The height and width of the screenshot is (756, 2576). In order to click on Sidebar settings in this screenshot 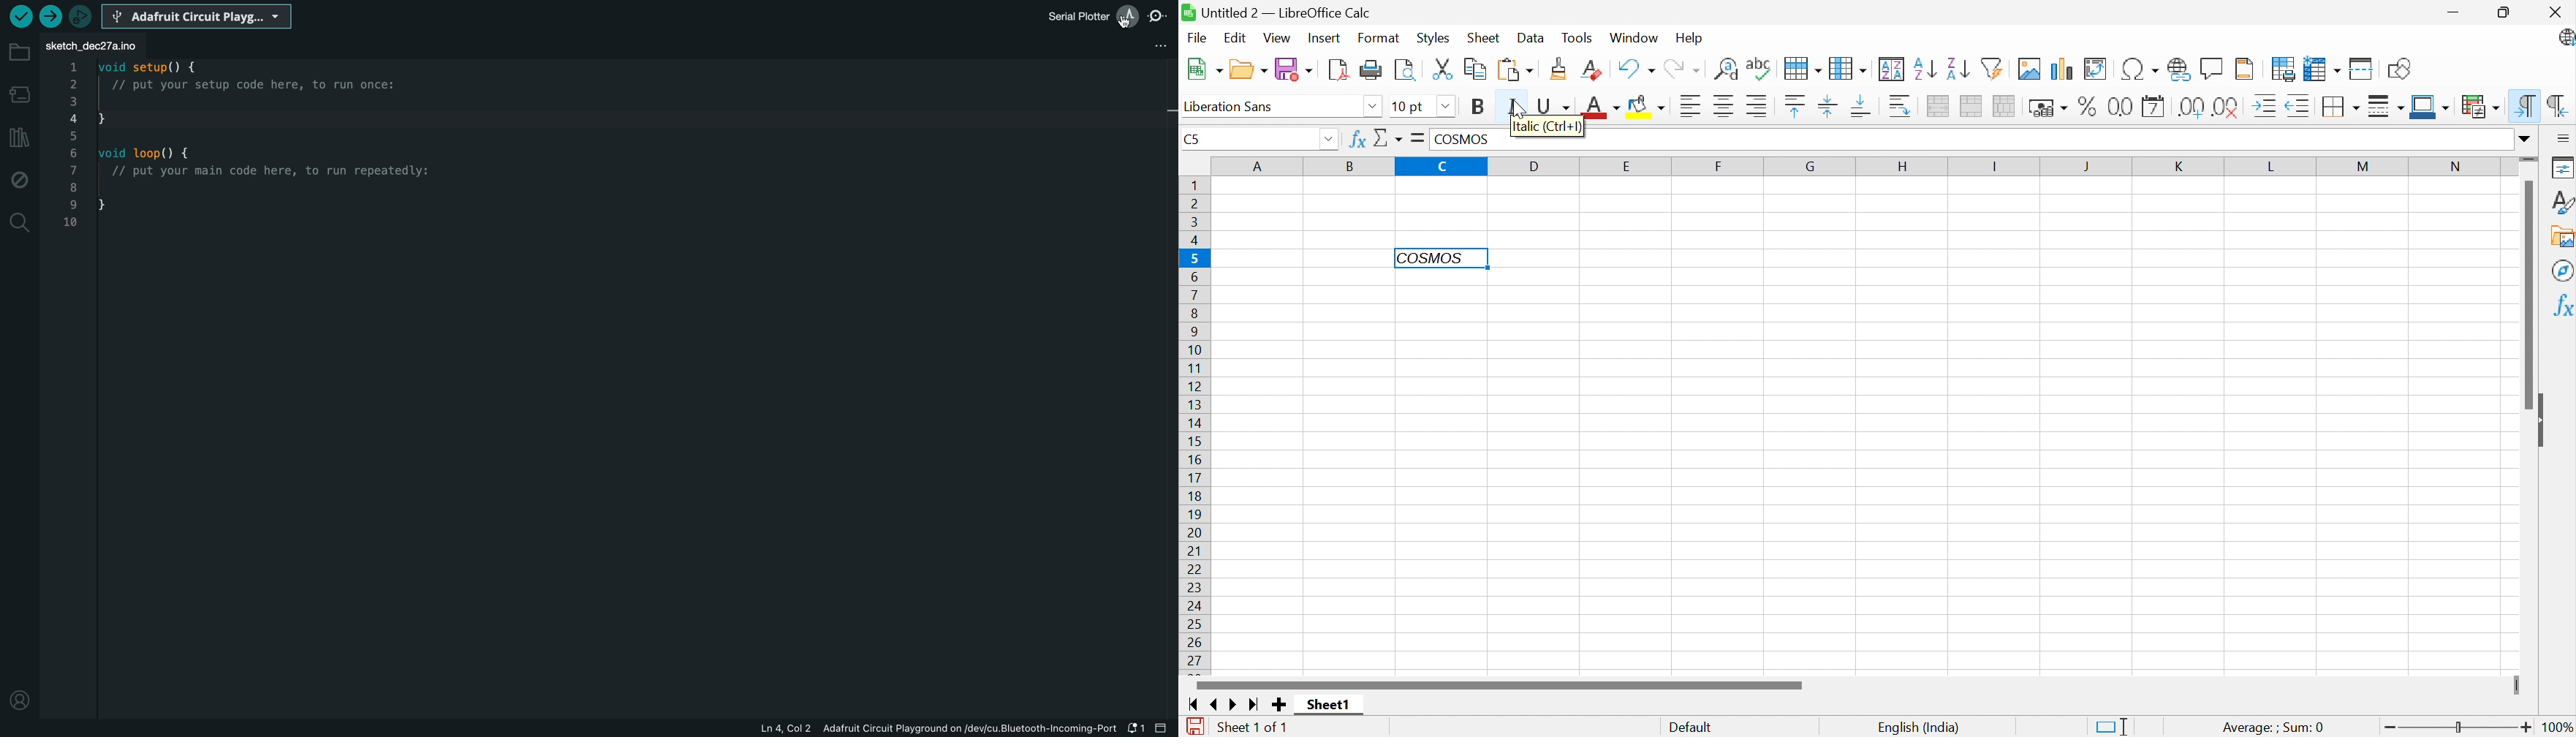, I will do `click(2563, 137)`.